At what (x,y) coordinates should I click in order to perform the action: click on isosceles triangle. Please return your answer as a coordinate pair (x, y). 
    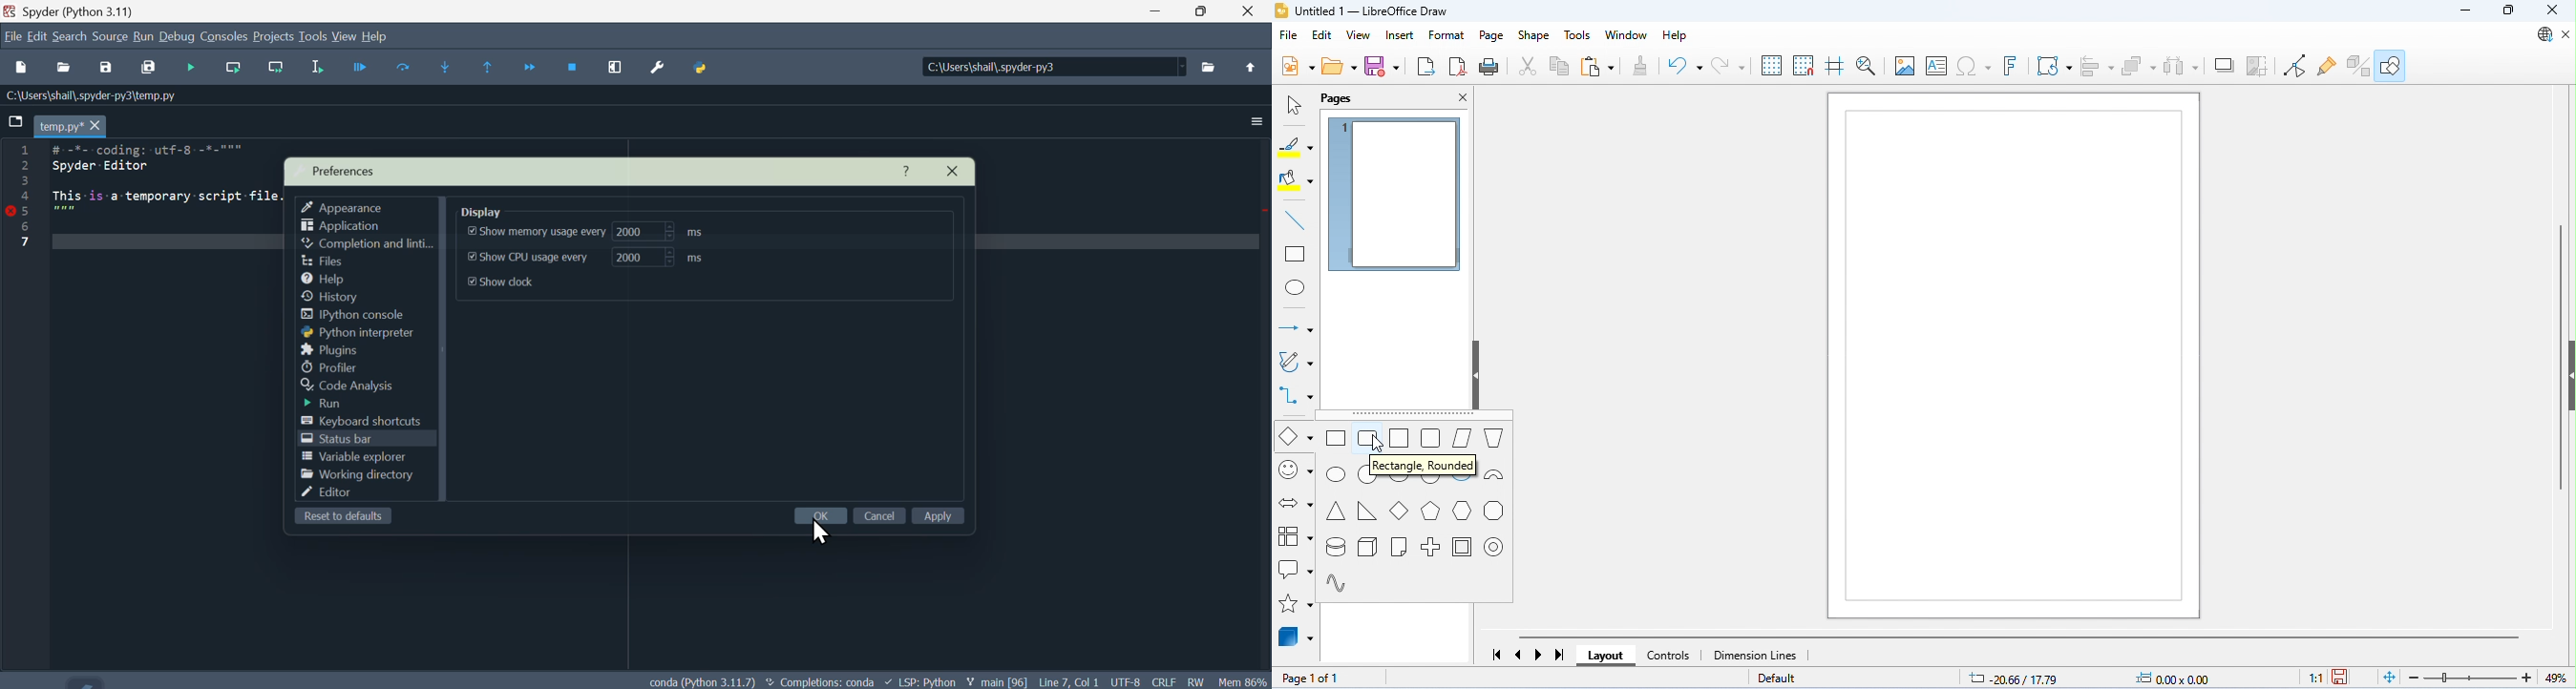
    Looking at the image, I should click on (1336, 511).